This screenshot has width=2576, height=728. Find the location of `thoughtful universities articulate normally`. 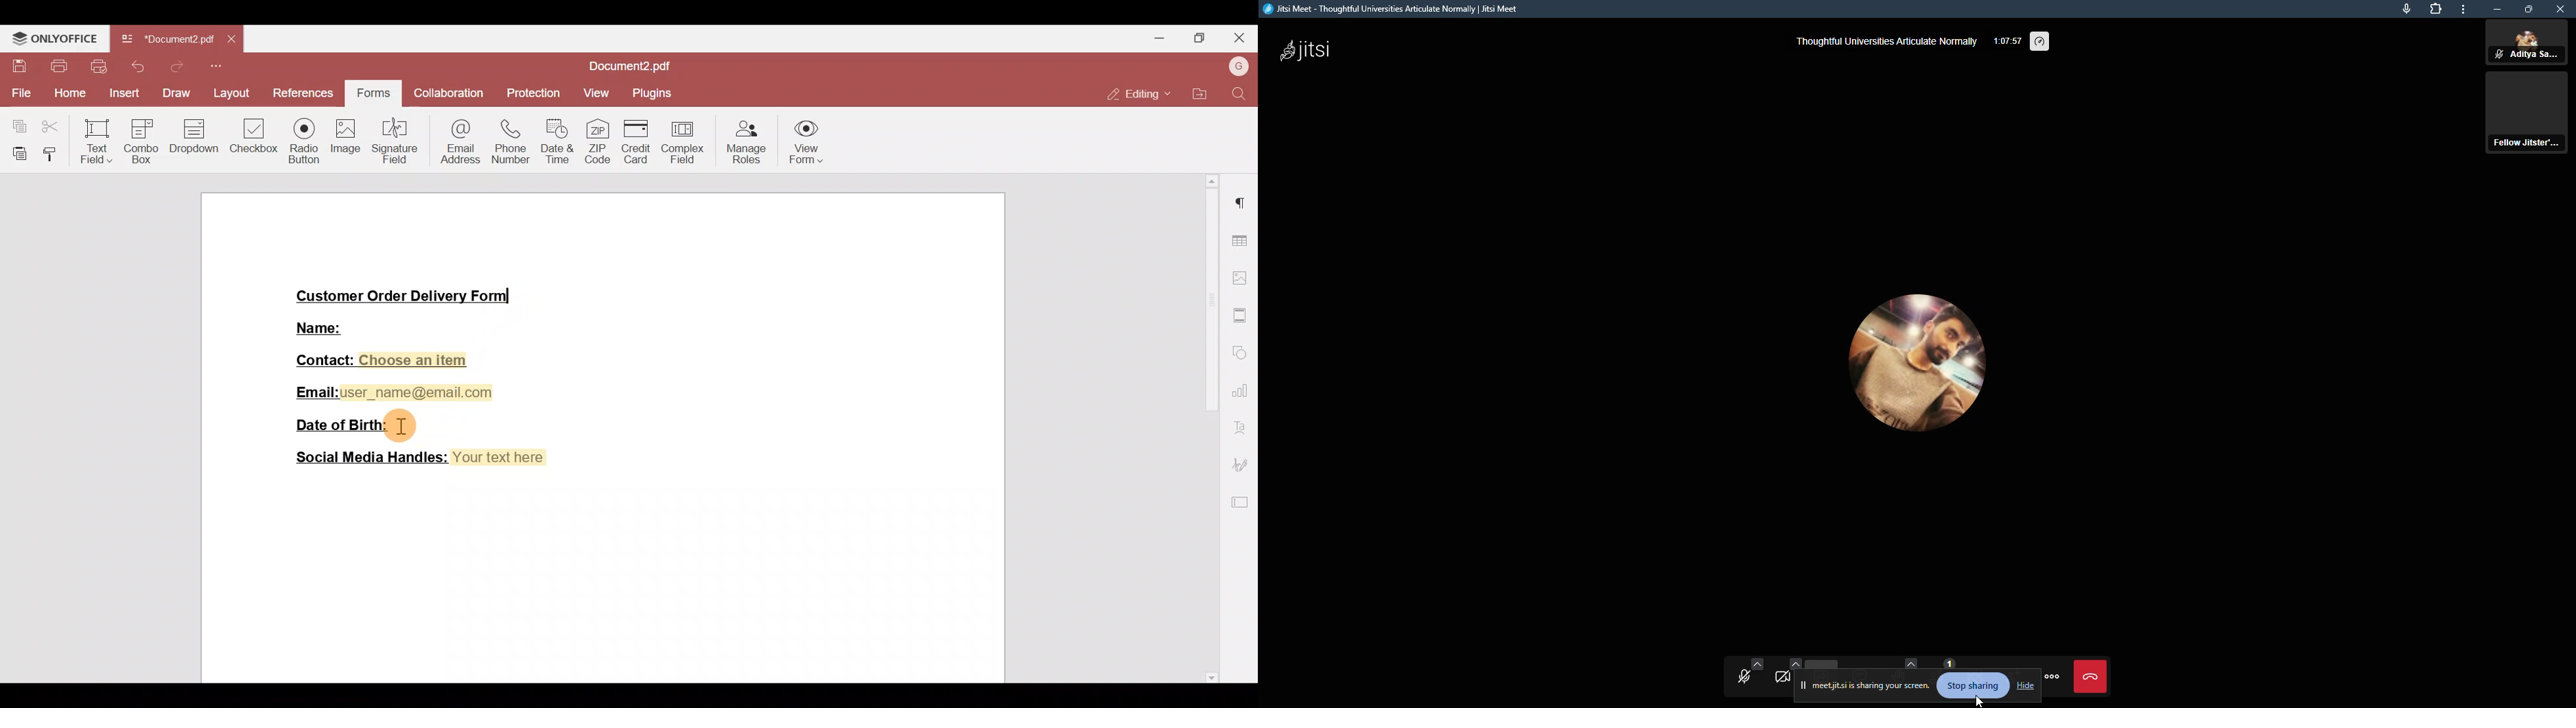

thoughtful universities articulate normally is located at coordinates (1883, 43).